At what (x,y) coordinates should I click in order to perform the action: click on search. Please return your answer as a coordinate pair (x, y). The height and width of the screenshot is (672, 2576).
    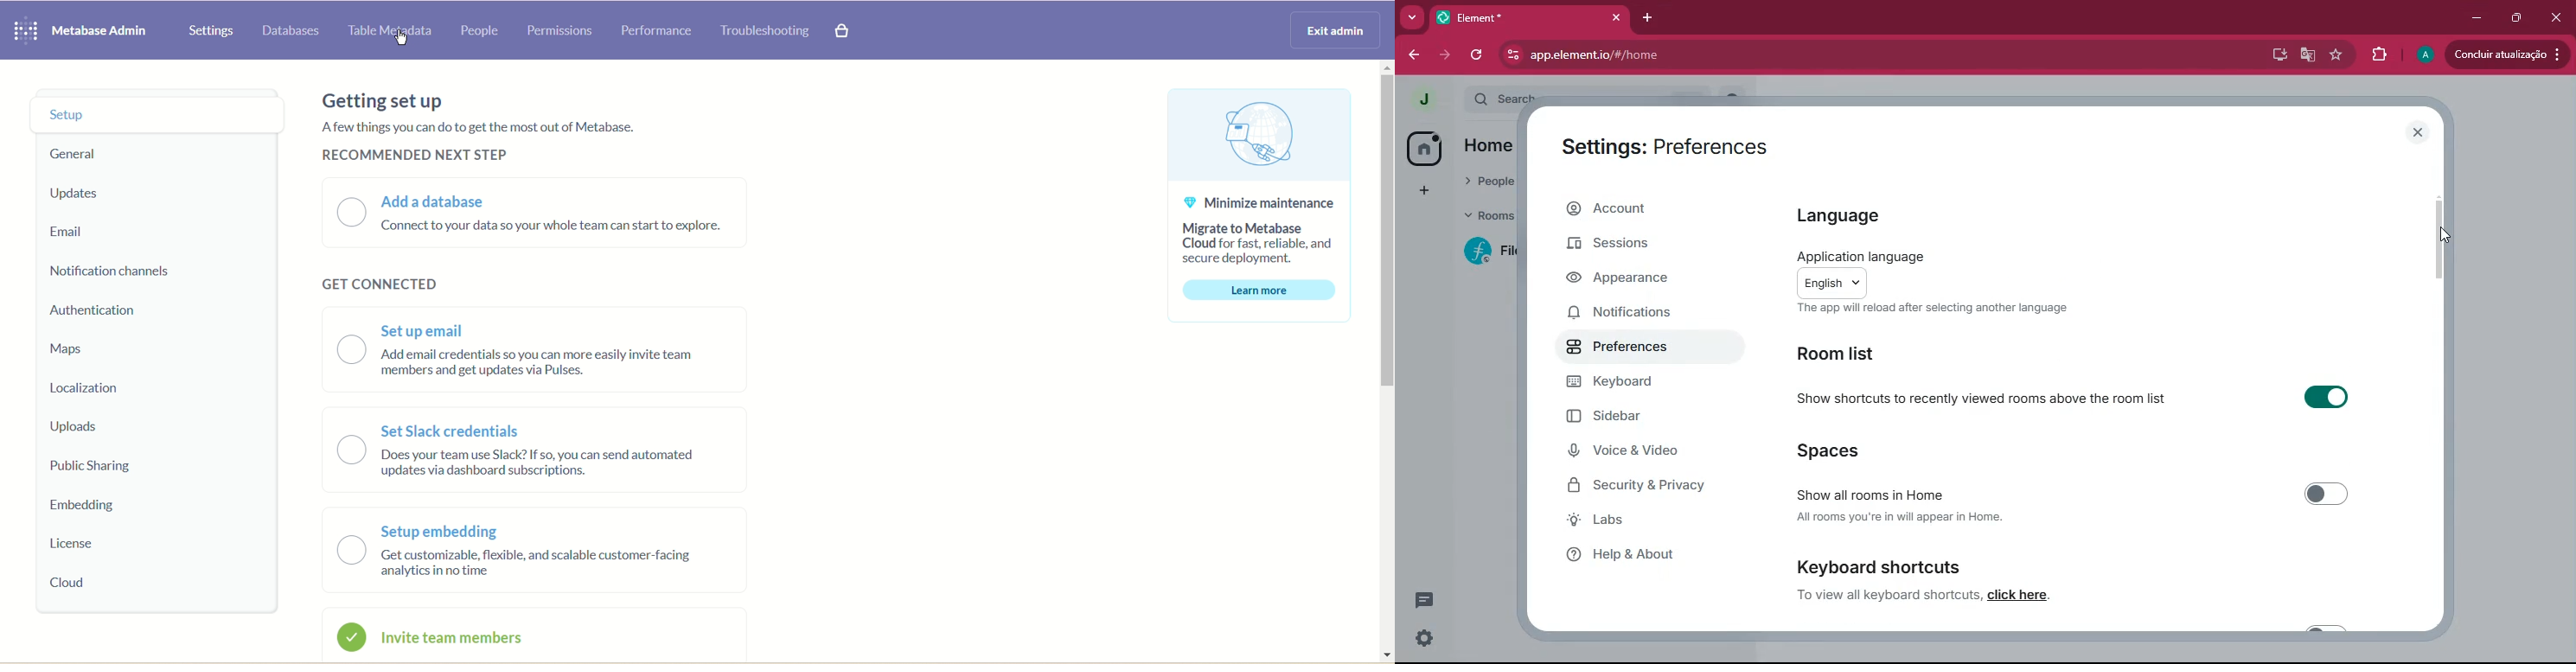
    Looking at the image, I should click on (1503, 94).